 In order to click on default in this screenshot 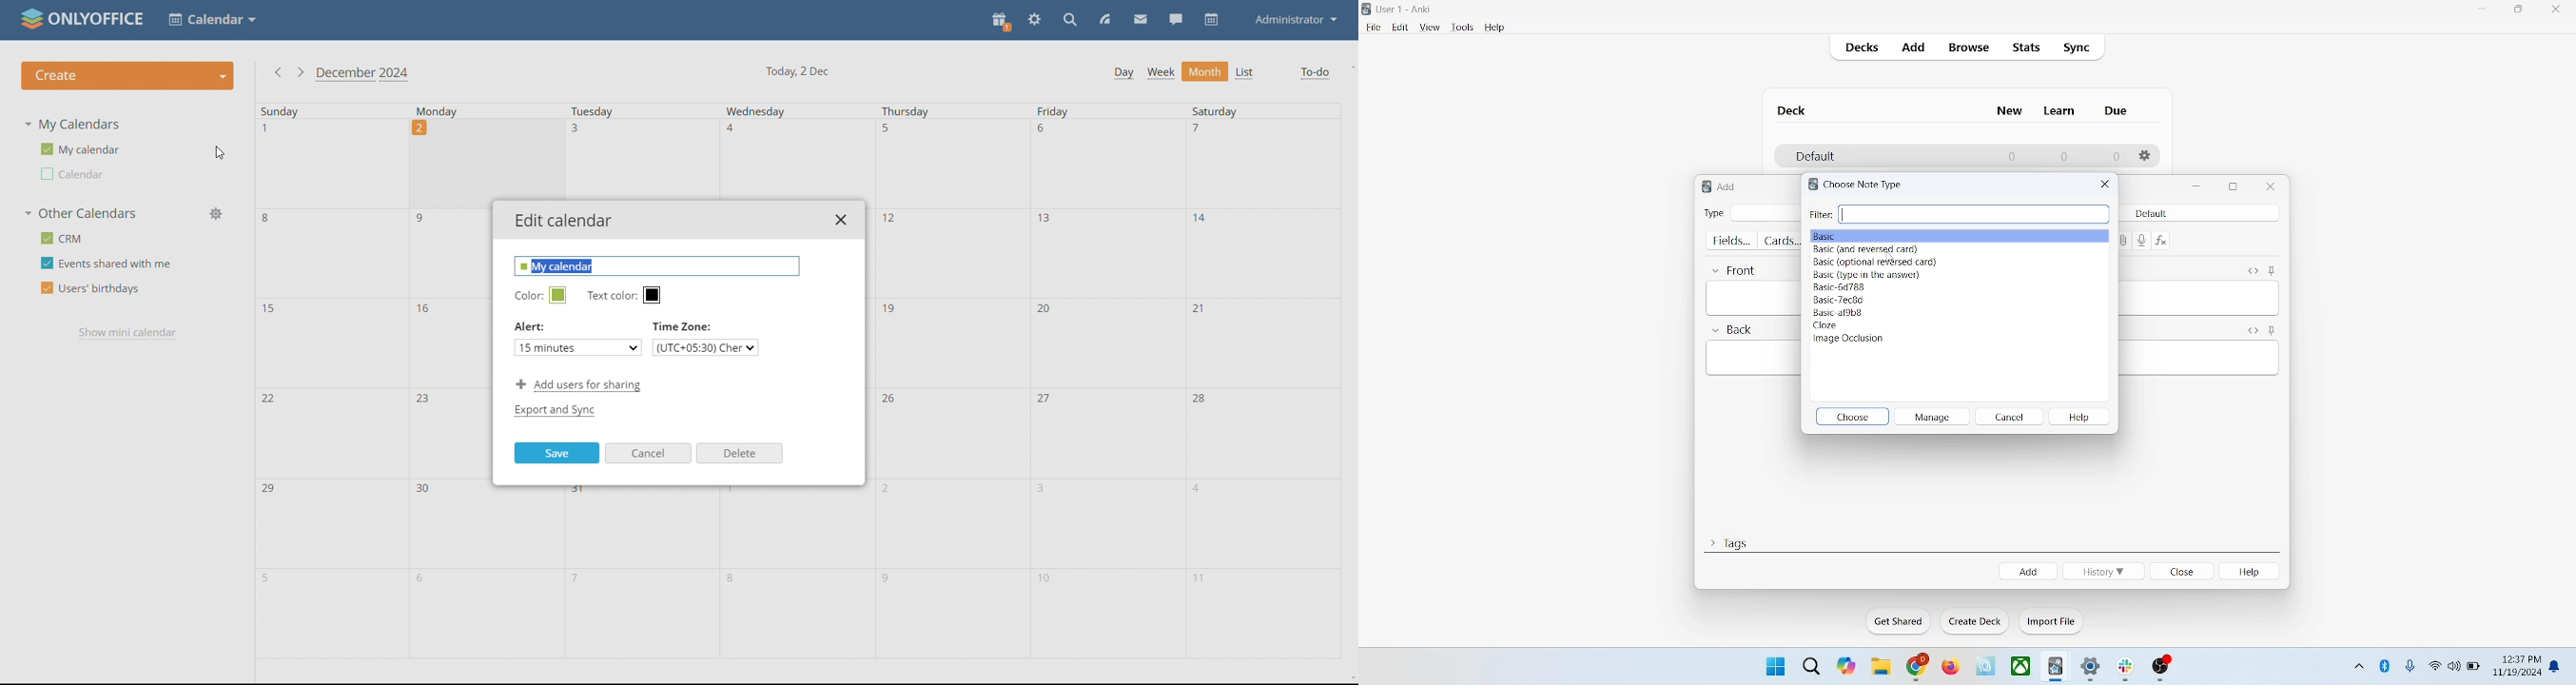, I will do `click(2171, 213)`.